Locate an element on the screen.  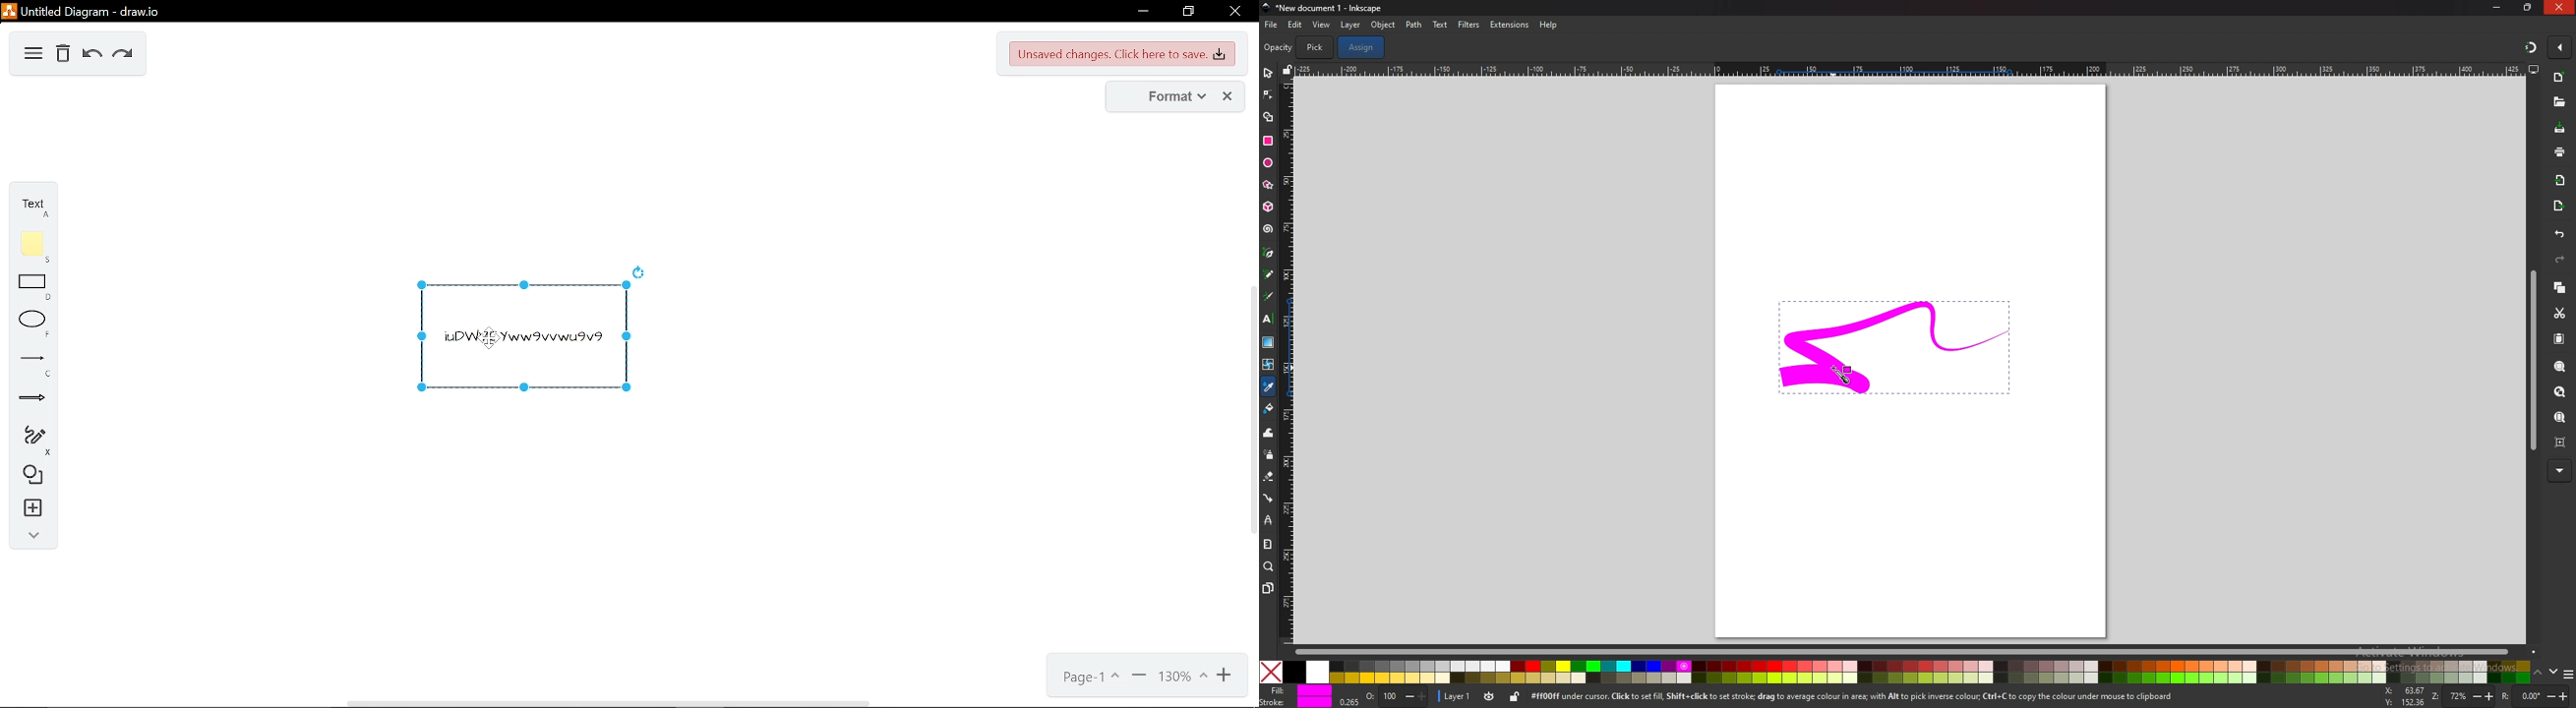
diagram is located at coordinates (33, 55).